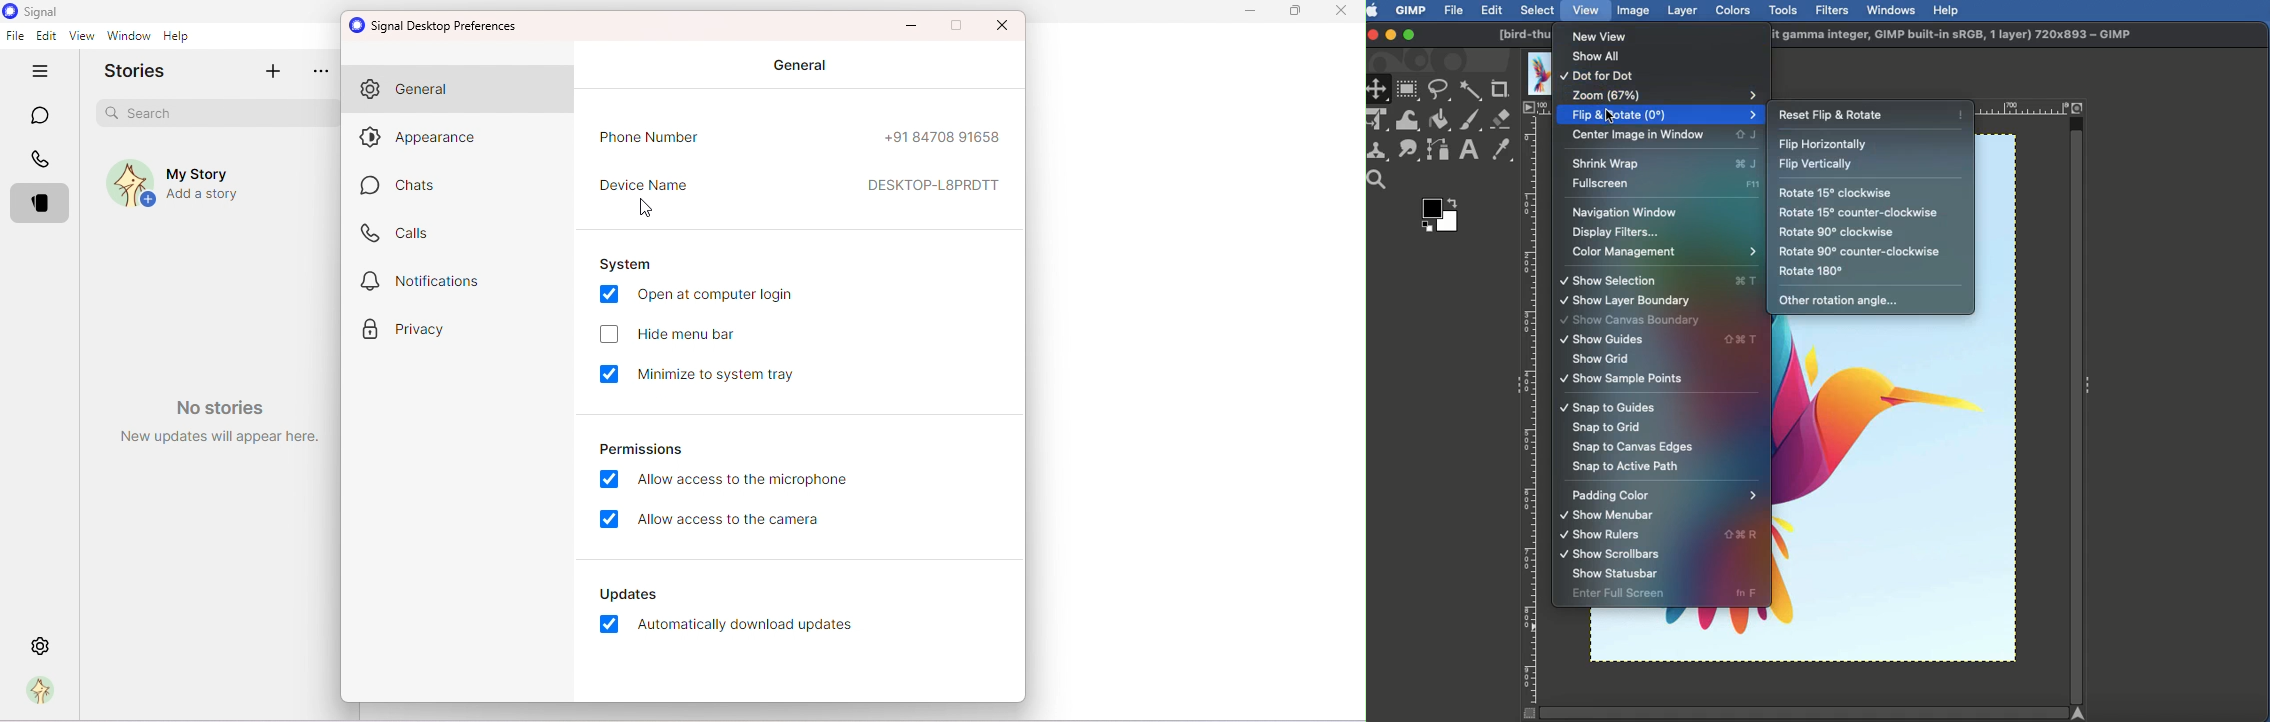 This screenshot has height=728, width=2296. Describe the element at coordinates (1607, 408) in the screenshot. I see `Snap to guides` at that location.